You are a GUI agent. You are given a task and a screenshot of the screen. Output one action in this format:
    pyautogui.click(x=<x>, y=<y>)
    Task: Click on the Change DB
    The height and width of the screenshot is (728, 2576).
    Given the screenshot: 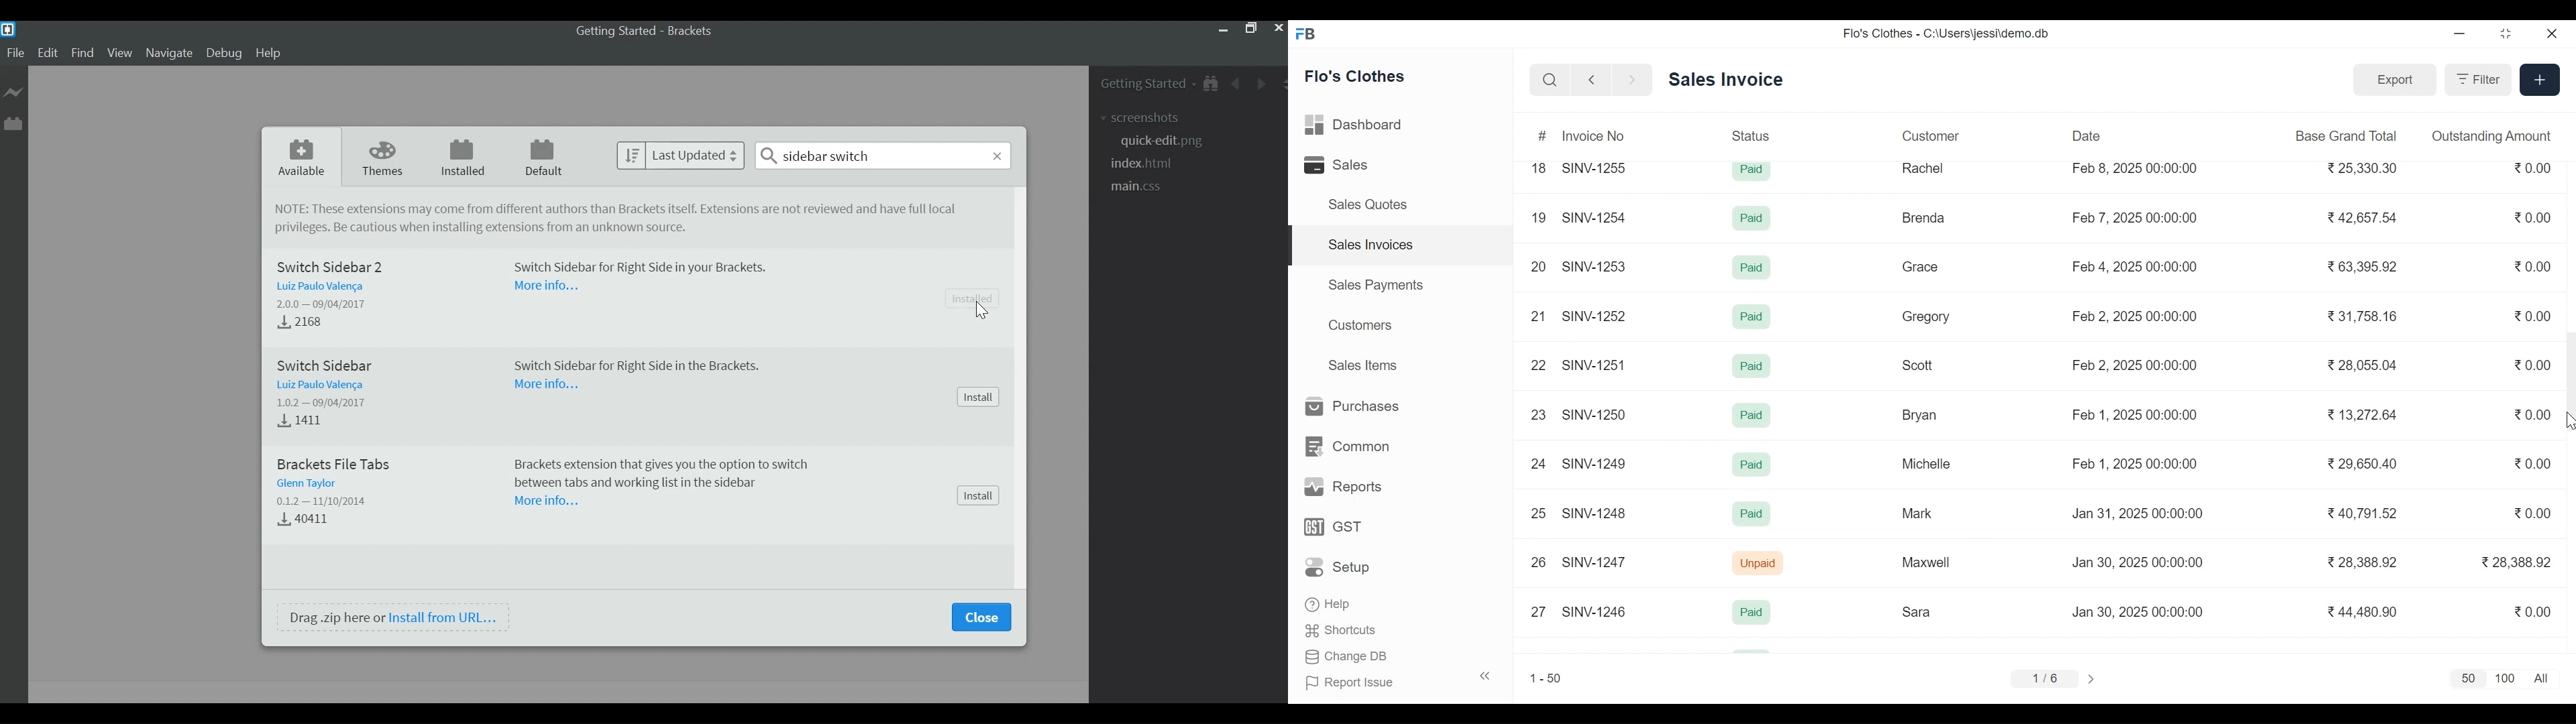 What is the action you would take?
    pyautogui.click(x=1347, y=658)
    